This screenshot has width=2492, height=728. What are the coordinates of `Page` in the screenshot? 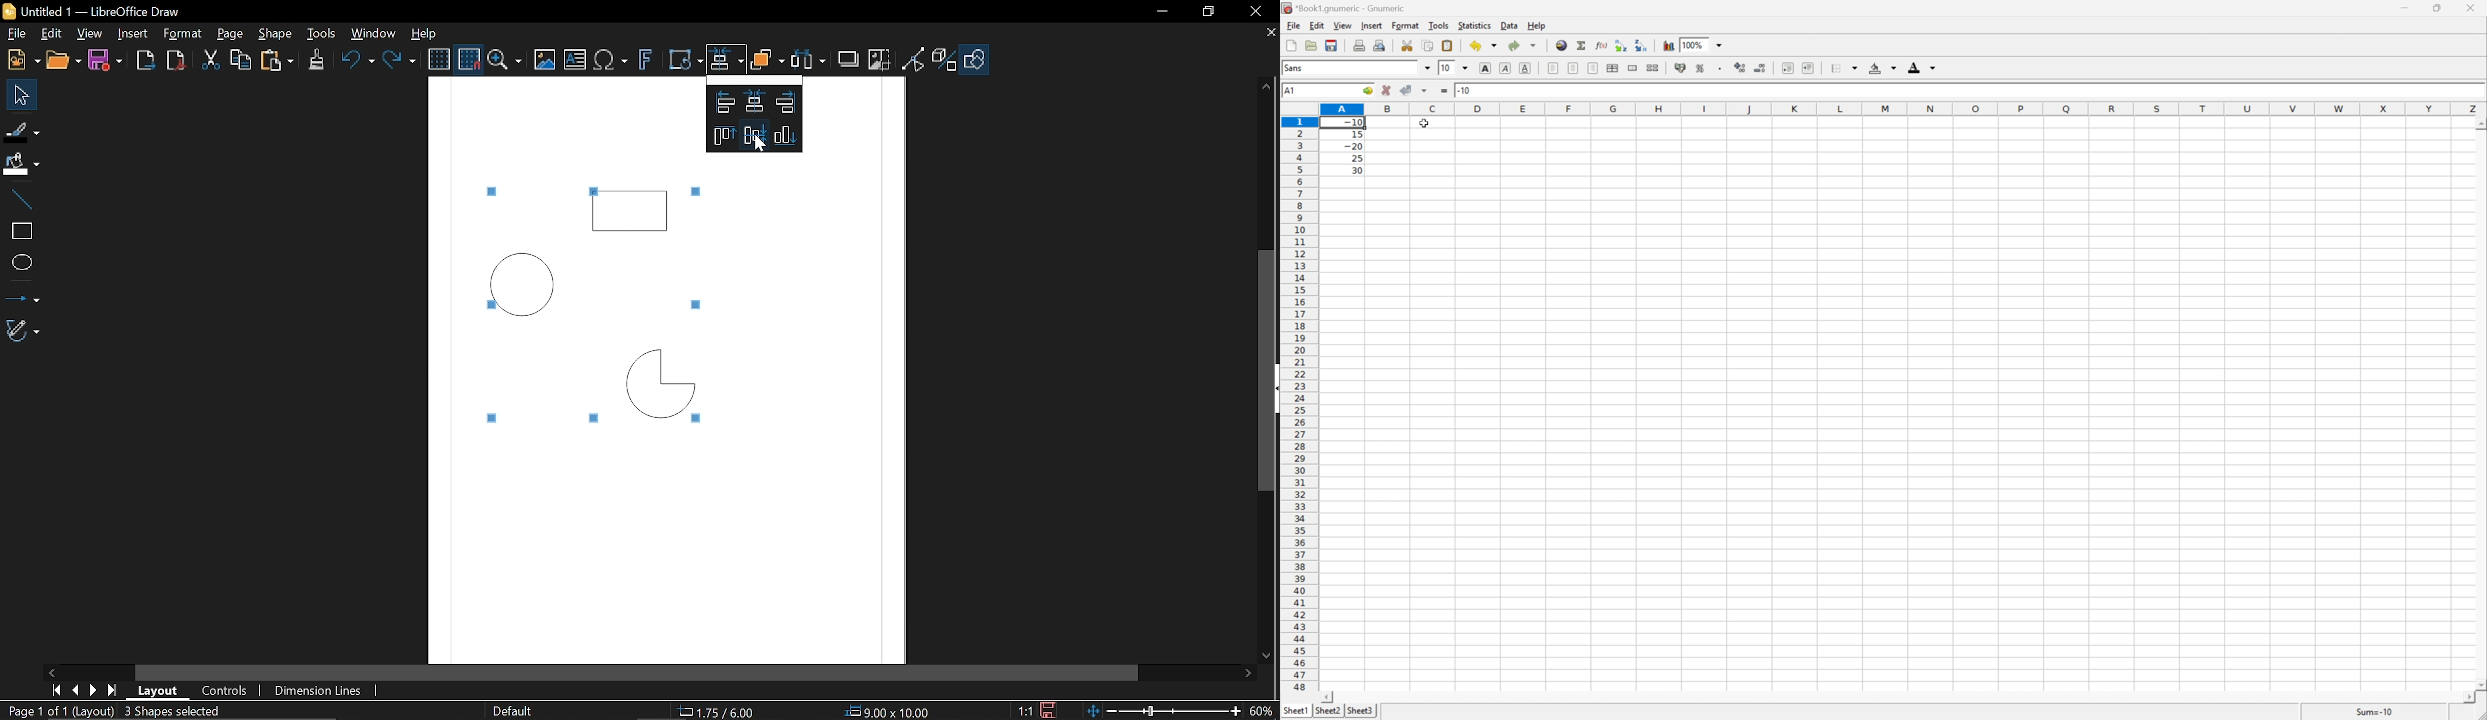 It's located at (226, 35).